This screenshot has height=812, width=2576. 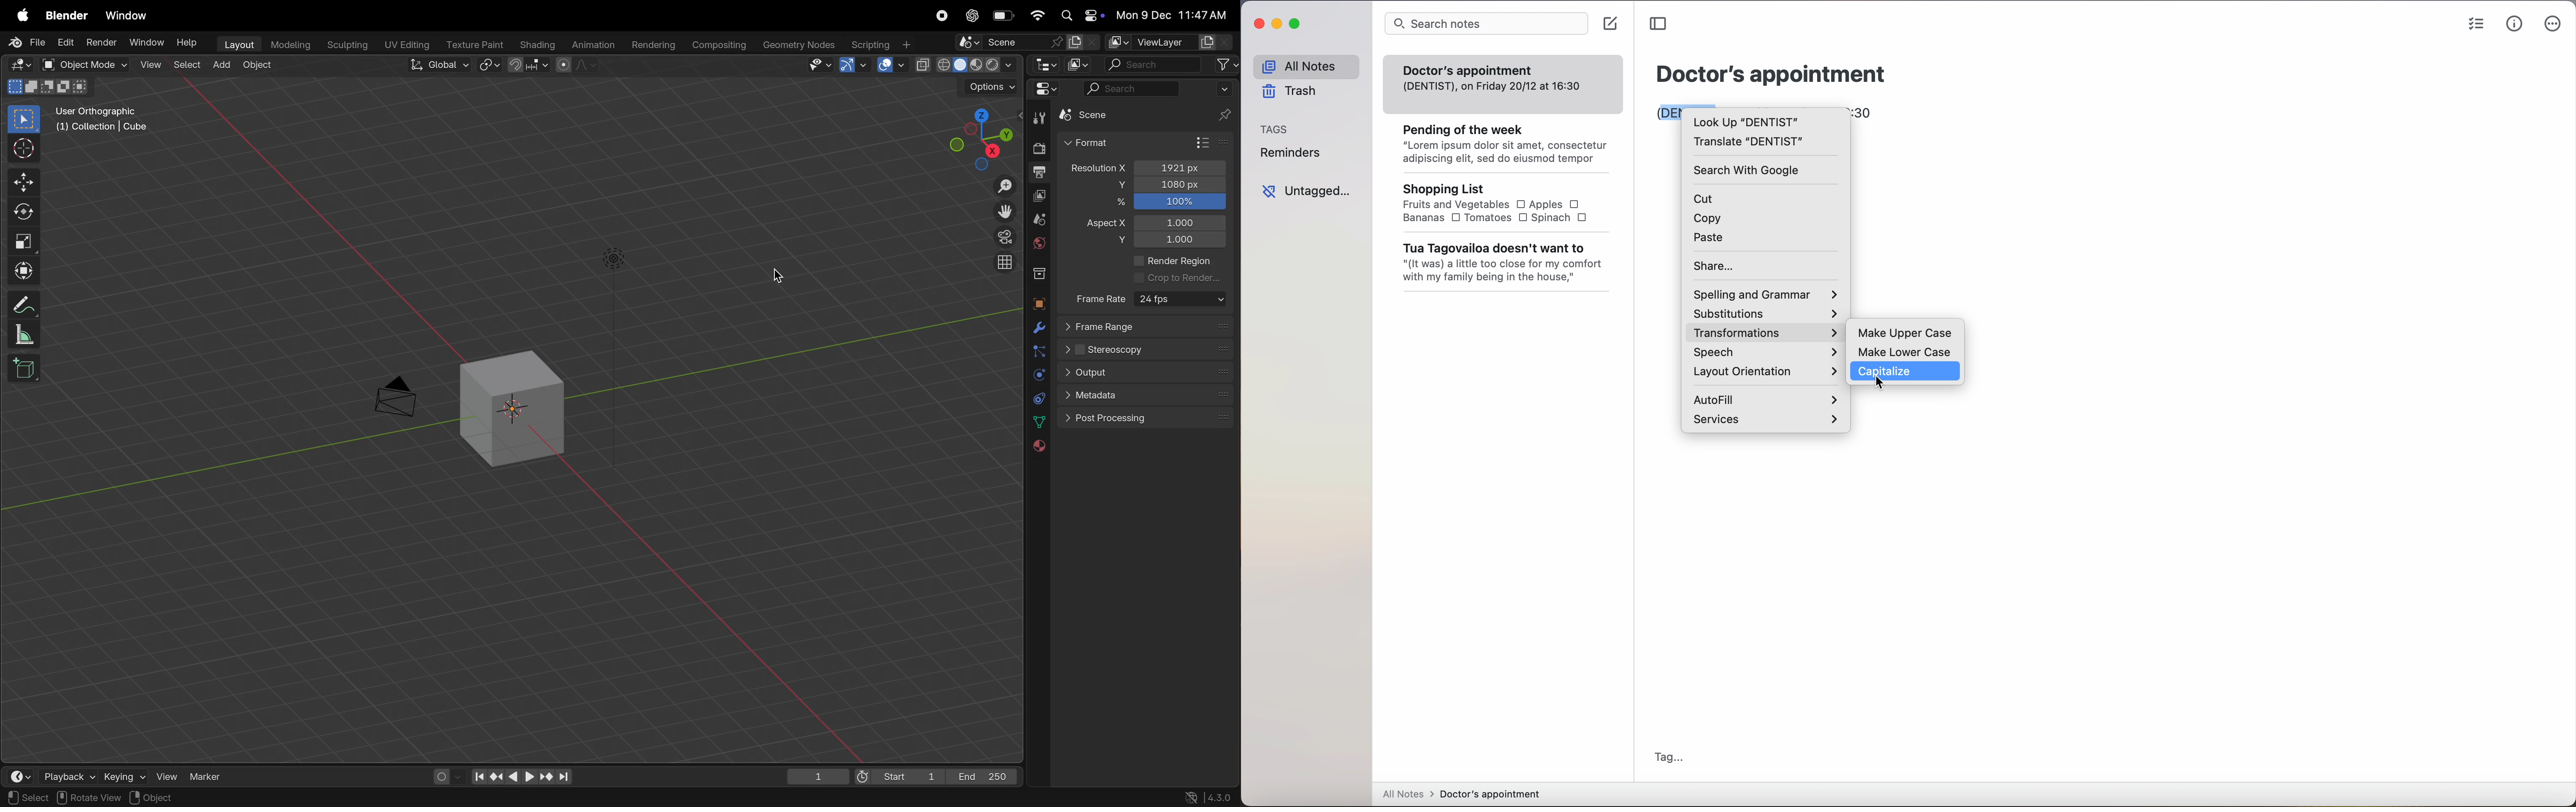 What do you see at coordinates (885, 43) in the screenshot?
I see `scripting` at bounding box center [885, 43].